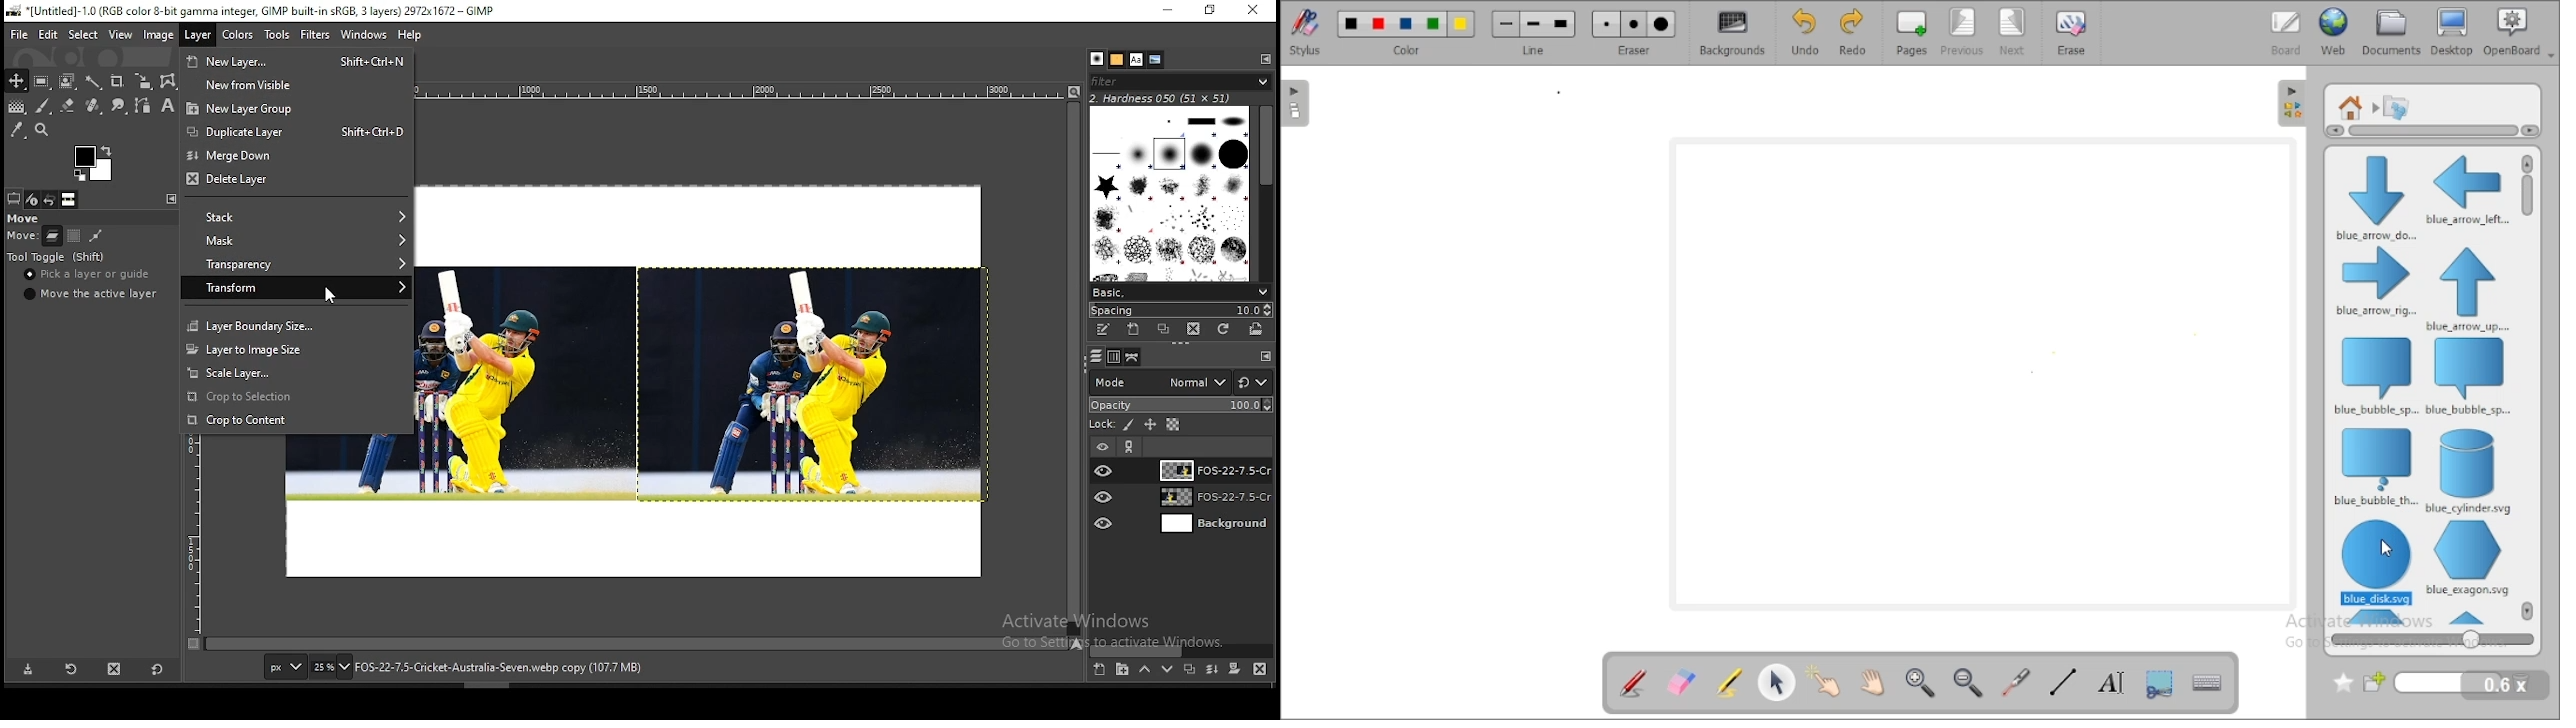 The height and width of the screenshot is (728, 2576). I want to click on documents, so click(2392, 32).